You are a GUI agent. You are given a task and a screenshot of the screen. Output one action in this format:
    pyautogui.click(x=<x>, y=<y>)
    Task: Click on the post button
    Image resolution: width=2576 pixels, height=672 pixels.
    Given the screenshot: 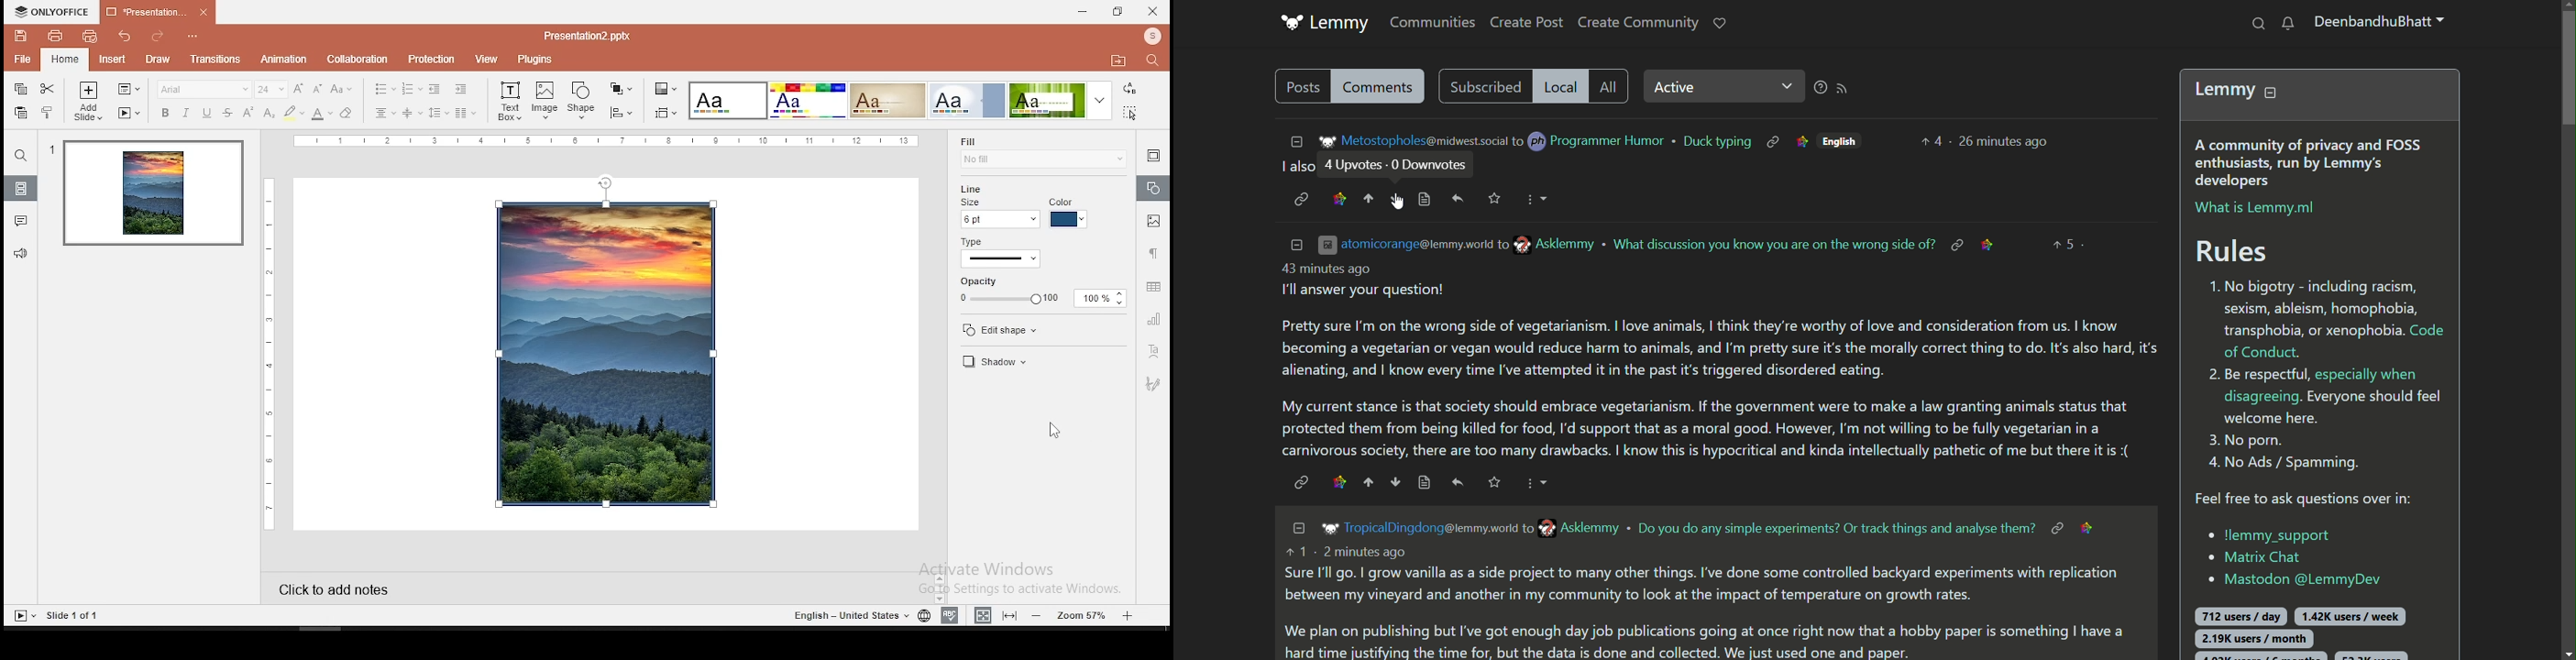 What is the action you would take?
    pyautogui.click(x=1300, y=86)
    